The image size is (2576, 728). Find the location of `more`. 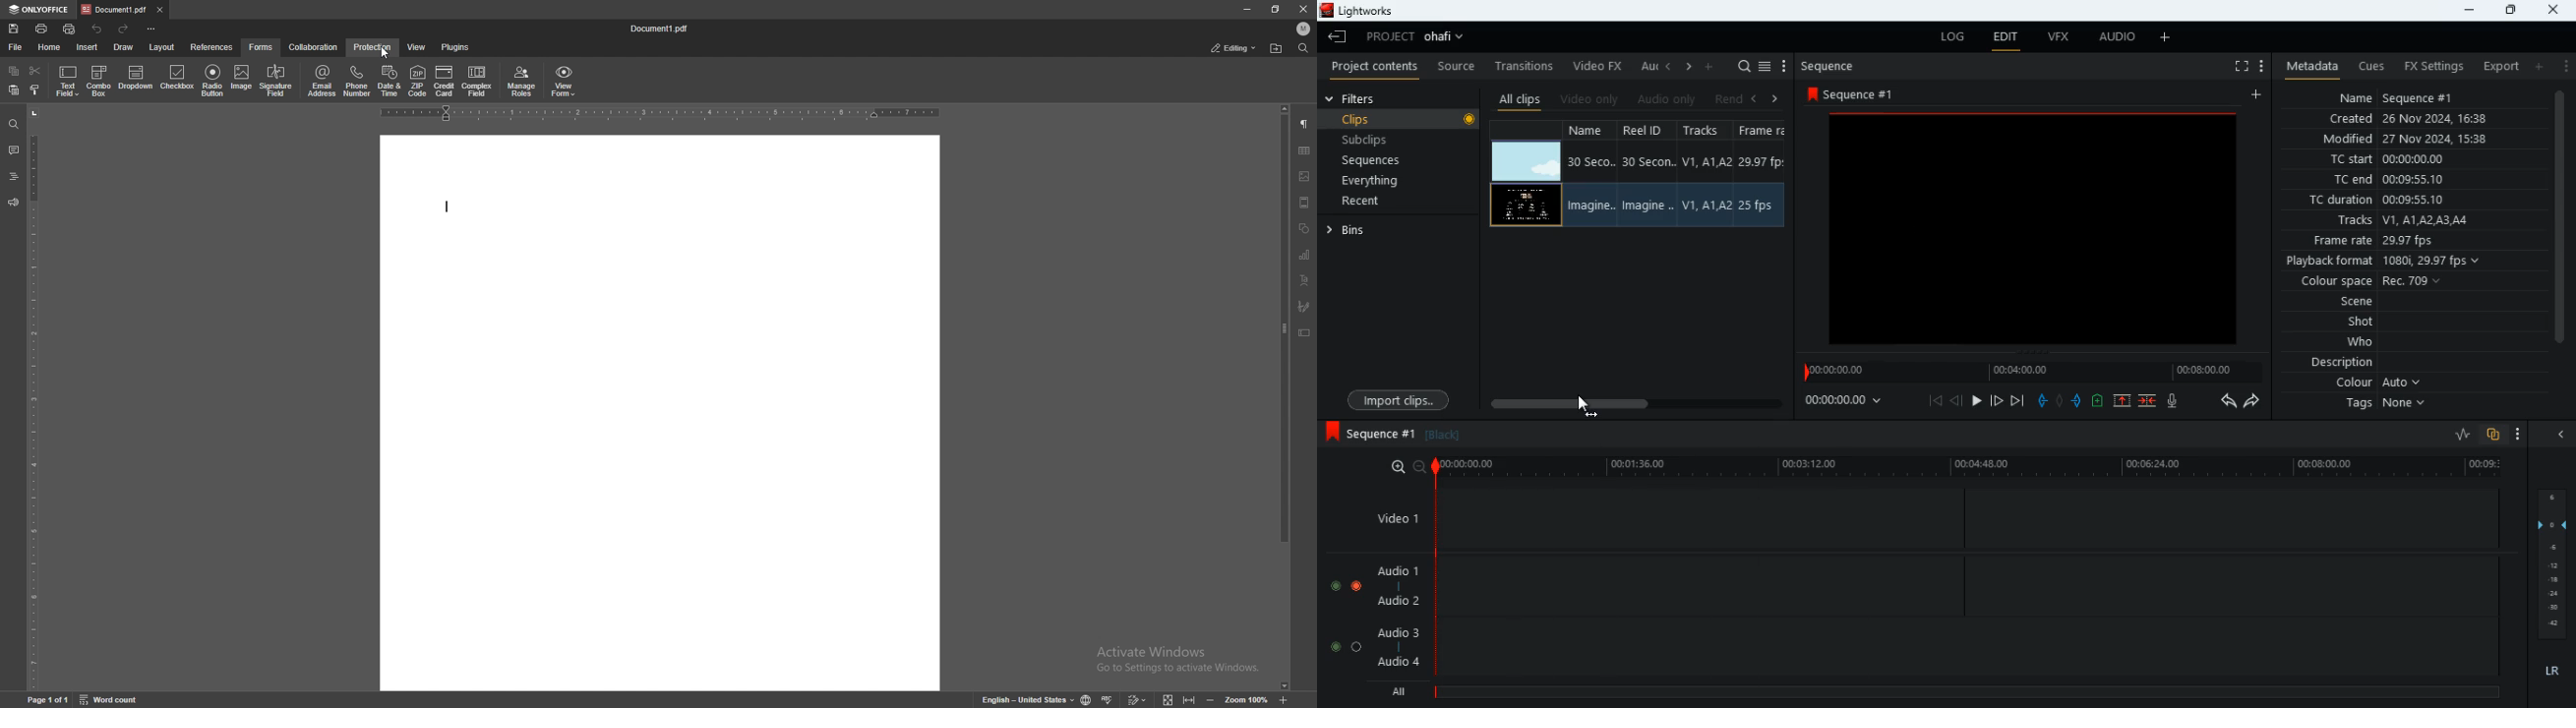

more is located at coordinates (2563, 65).